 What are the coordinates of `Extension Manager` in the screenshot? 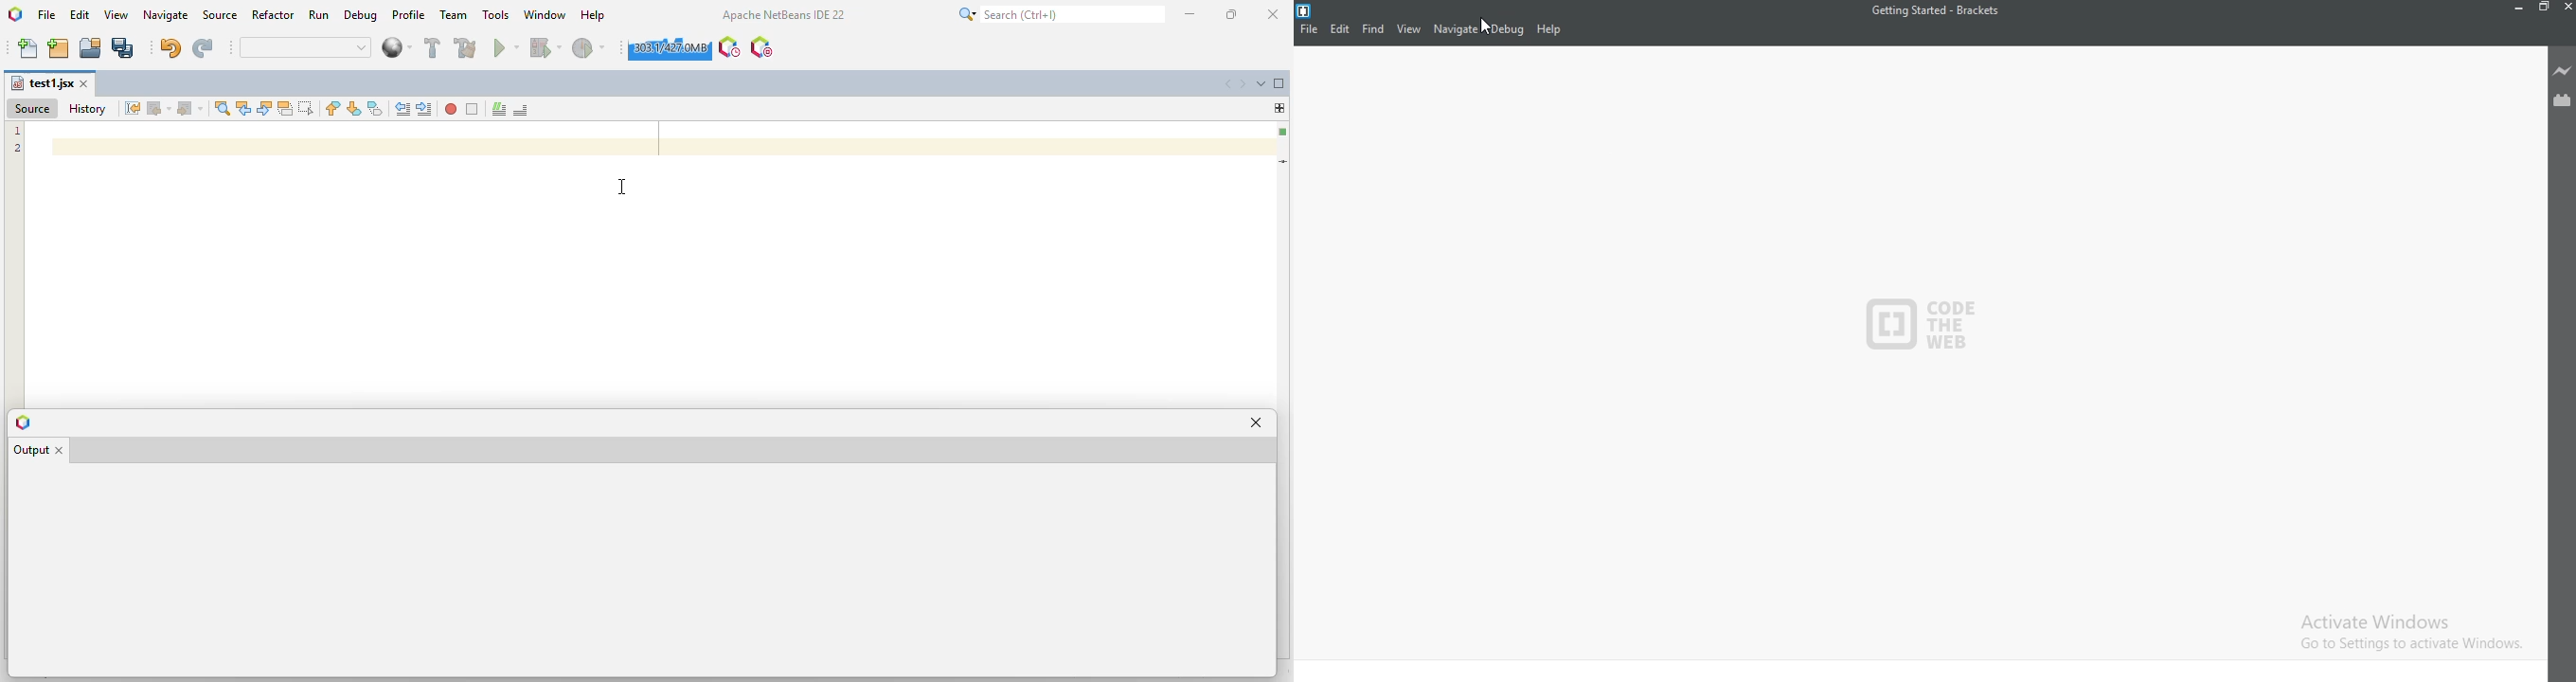 It's located at (2563, 98).